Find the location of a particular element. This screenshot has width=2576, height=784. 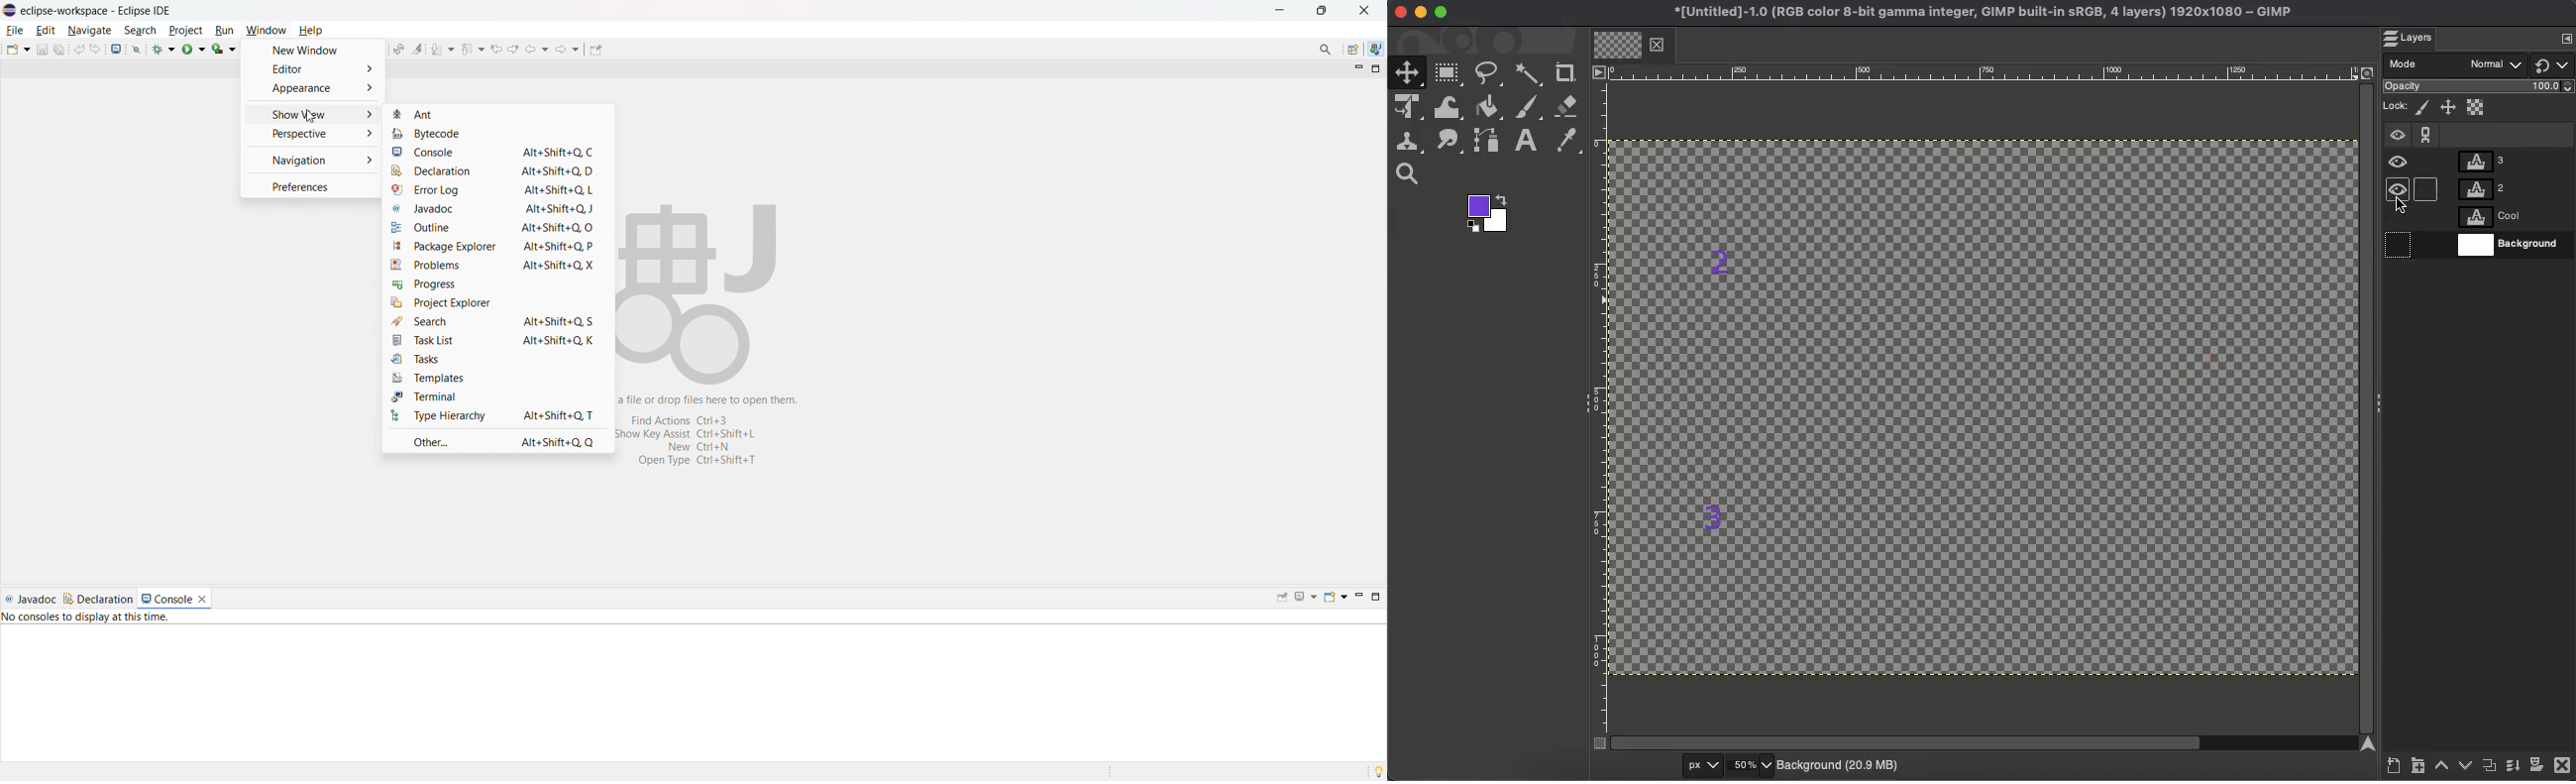

Scroll is located at coordinates (2366, 405).